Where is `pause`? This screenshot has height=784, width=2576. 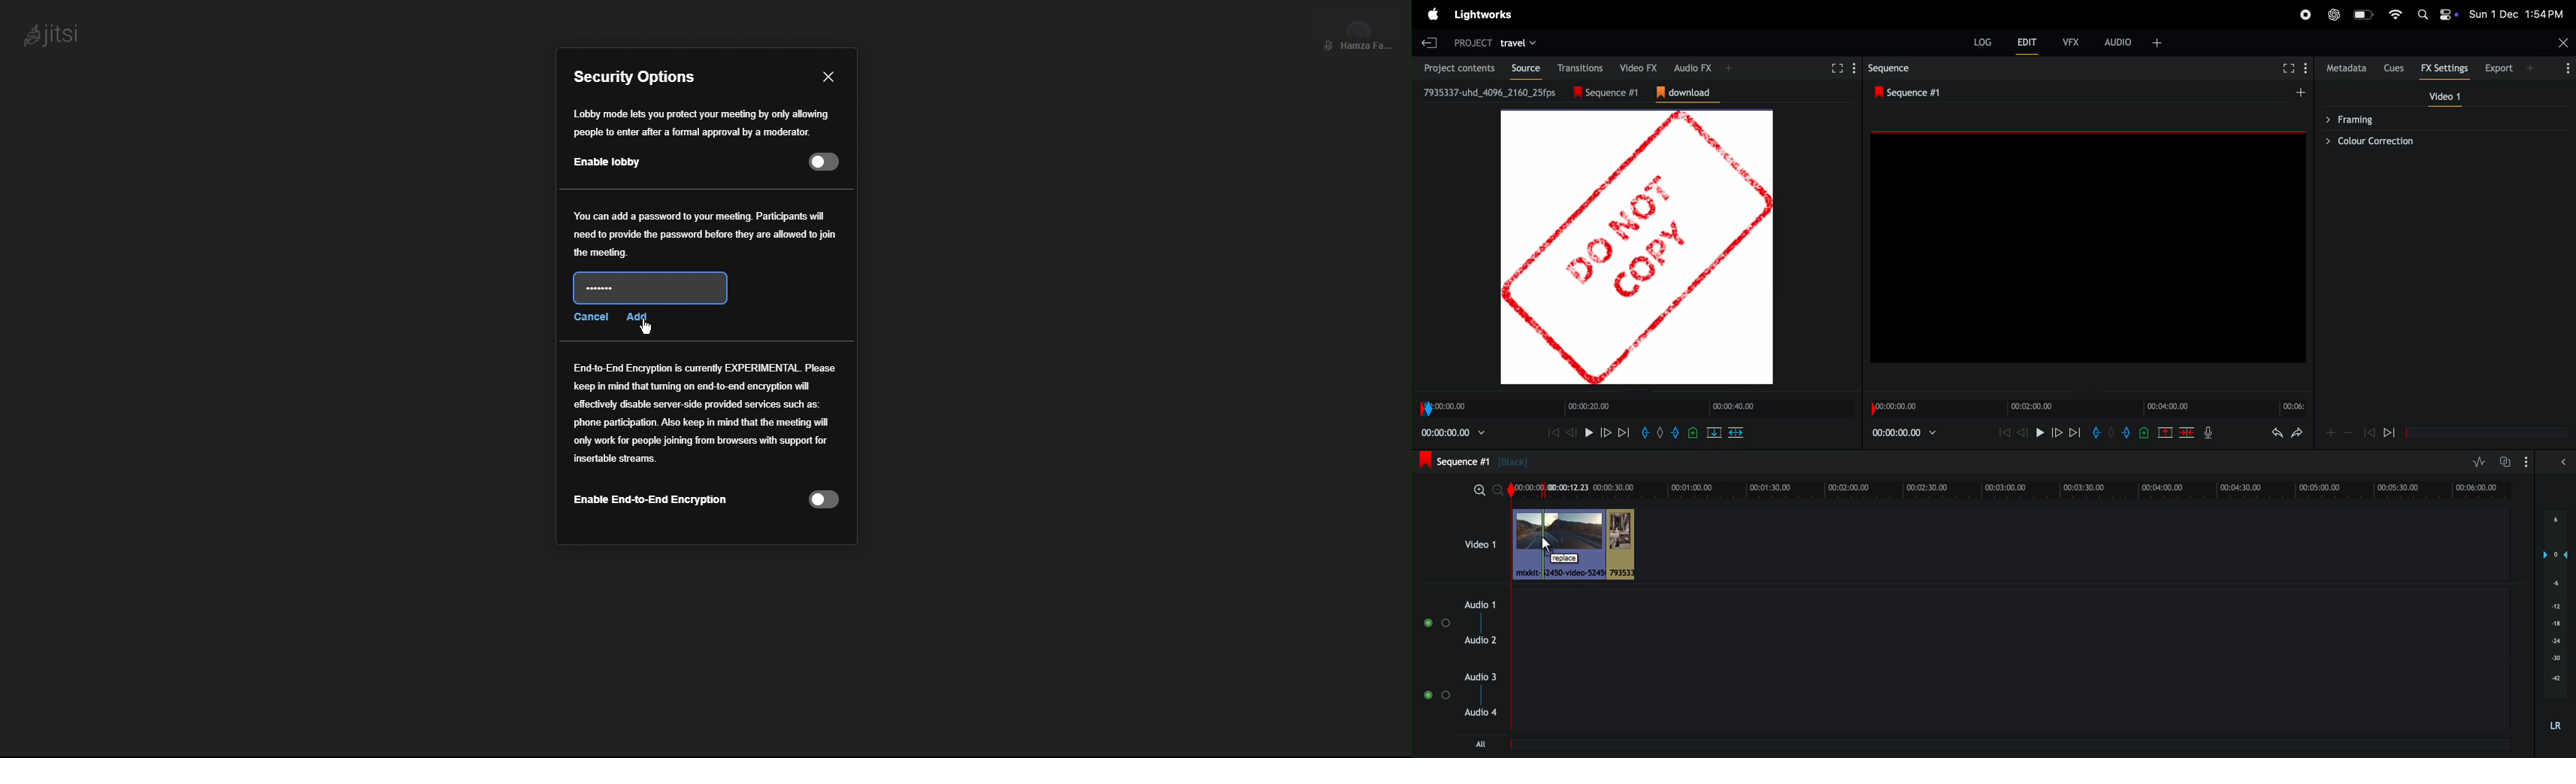
pause is located at coordinates (1589, 433).